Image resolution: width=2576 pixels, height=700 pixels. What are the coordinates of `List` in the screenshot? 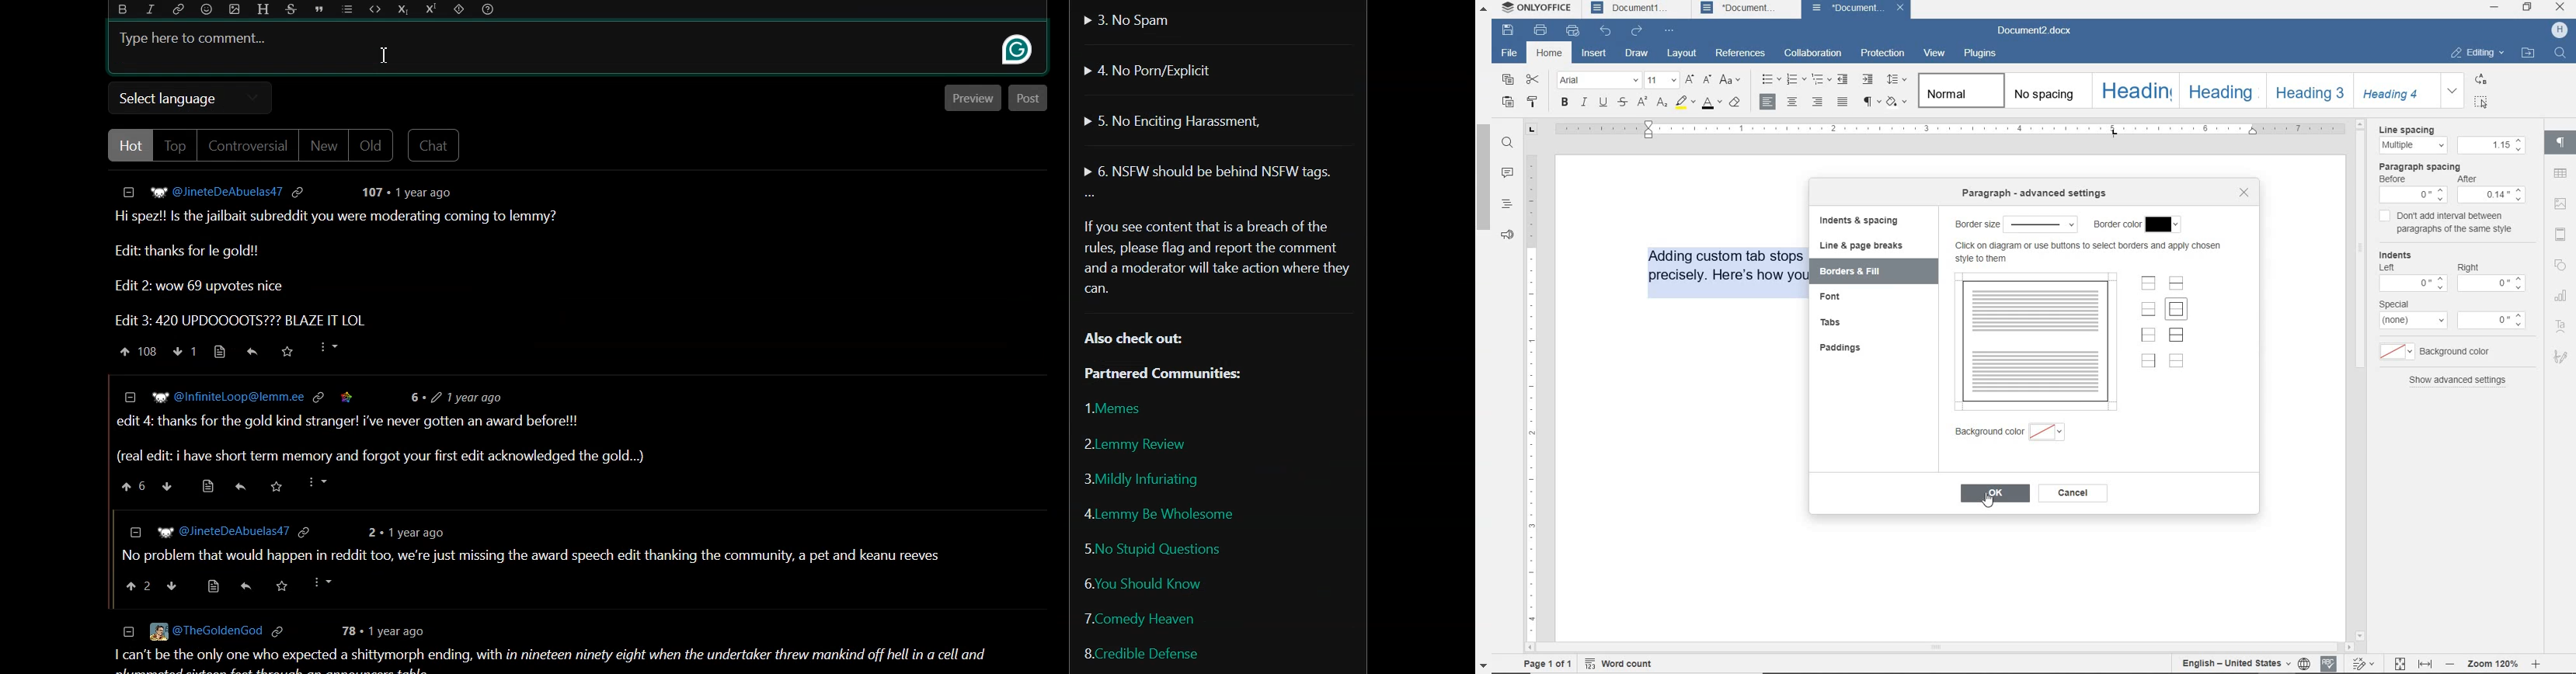 It's located at (346, 9).